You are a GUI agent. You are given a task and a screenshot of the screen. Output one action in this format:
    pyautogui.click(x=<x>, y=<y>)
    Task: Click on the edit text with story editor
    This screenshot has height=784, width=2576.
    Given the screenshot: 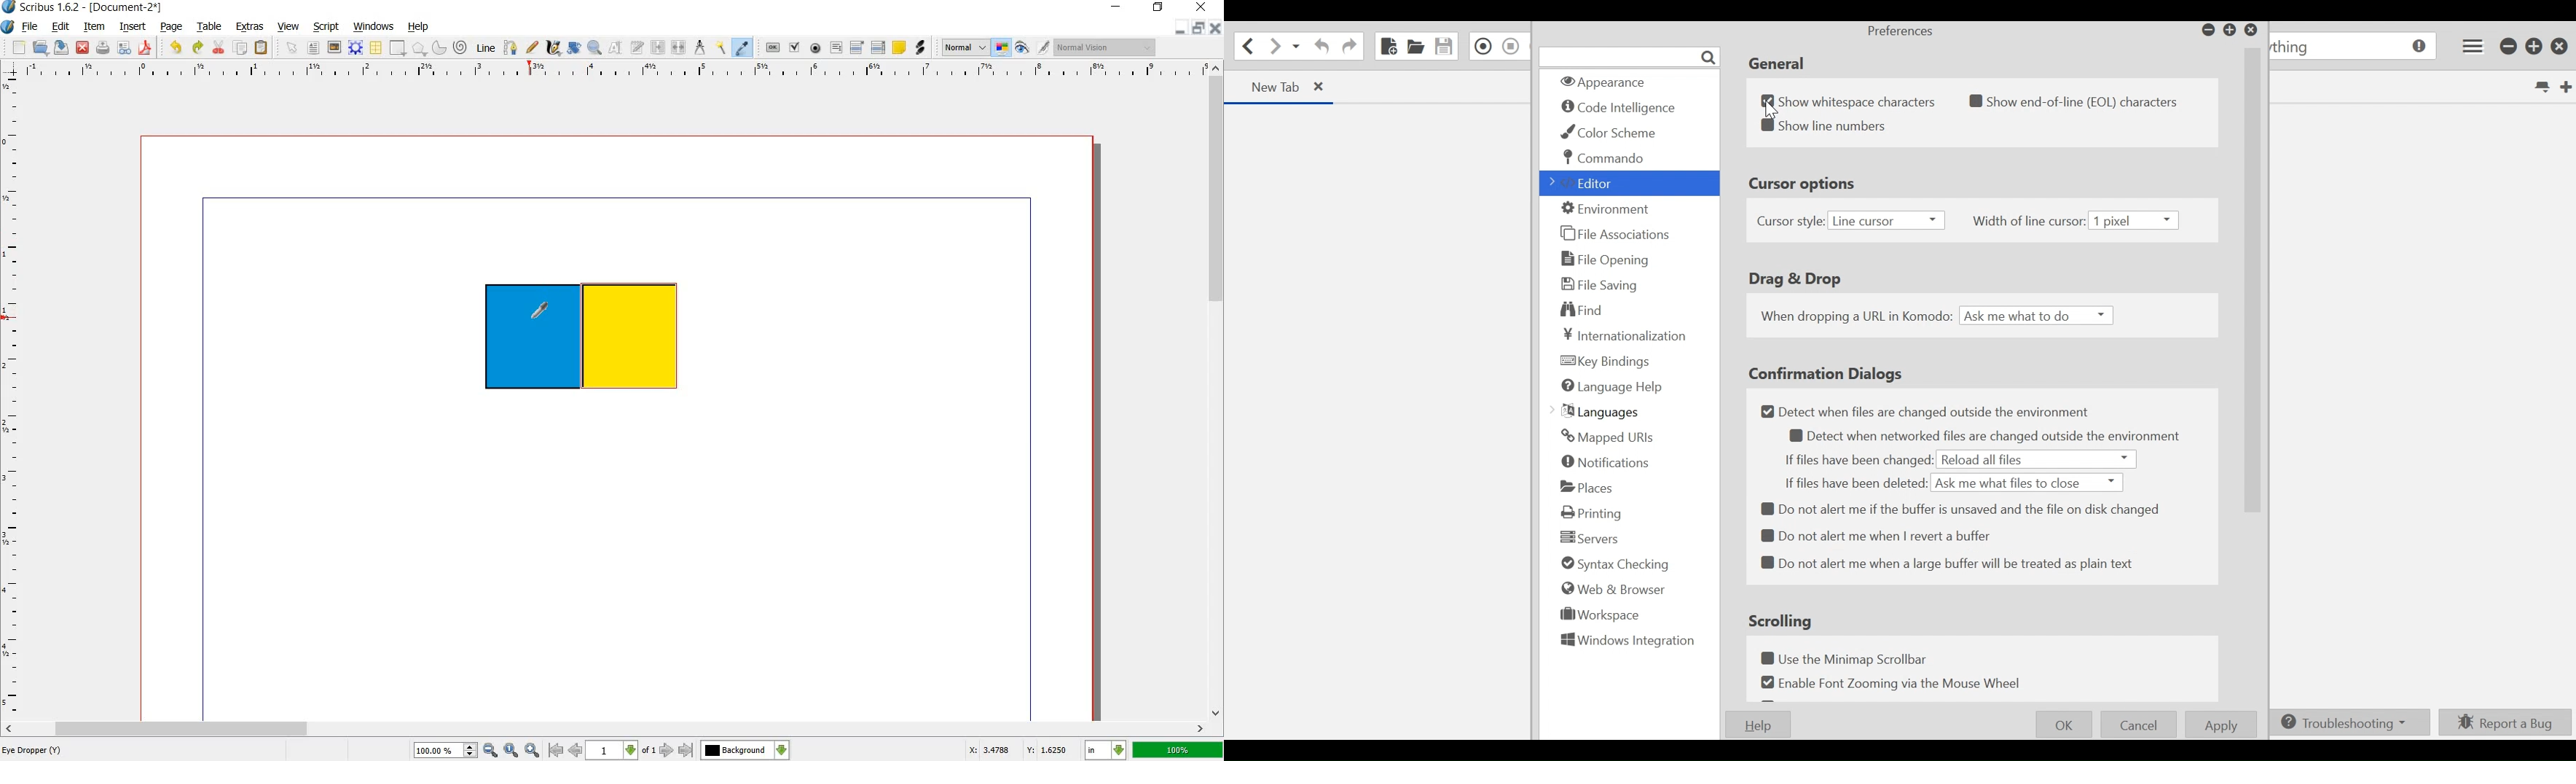 What is the action you would take?
    pyautogui.click(x=637, y=48)
    